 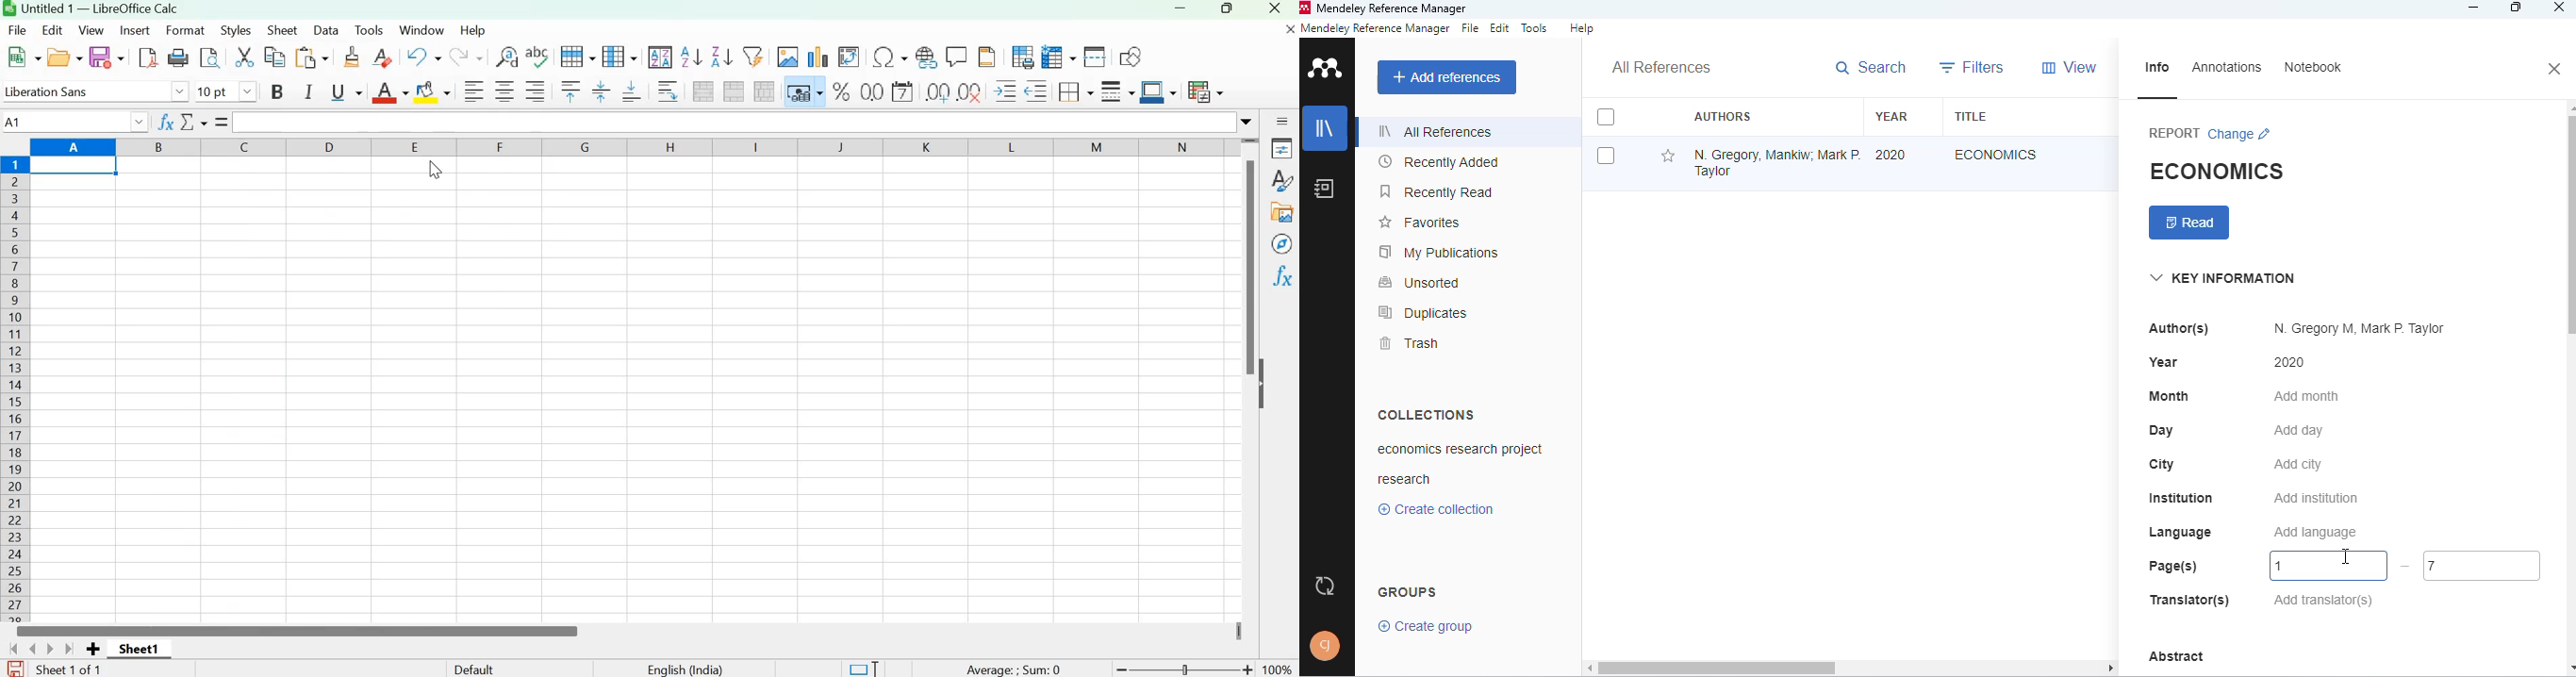 What do you see at coordinates (244, 58) in the screenshot?
I see `Cut` at bounding box center [244, 58].